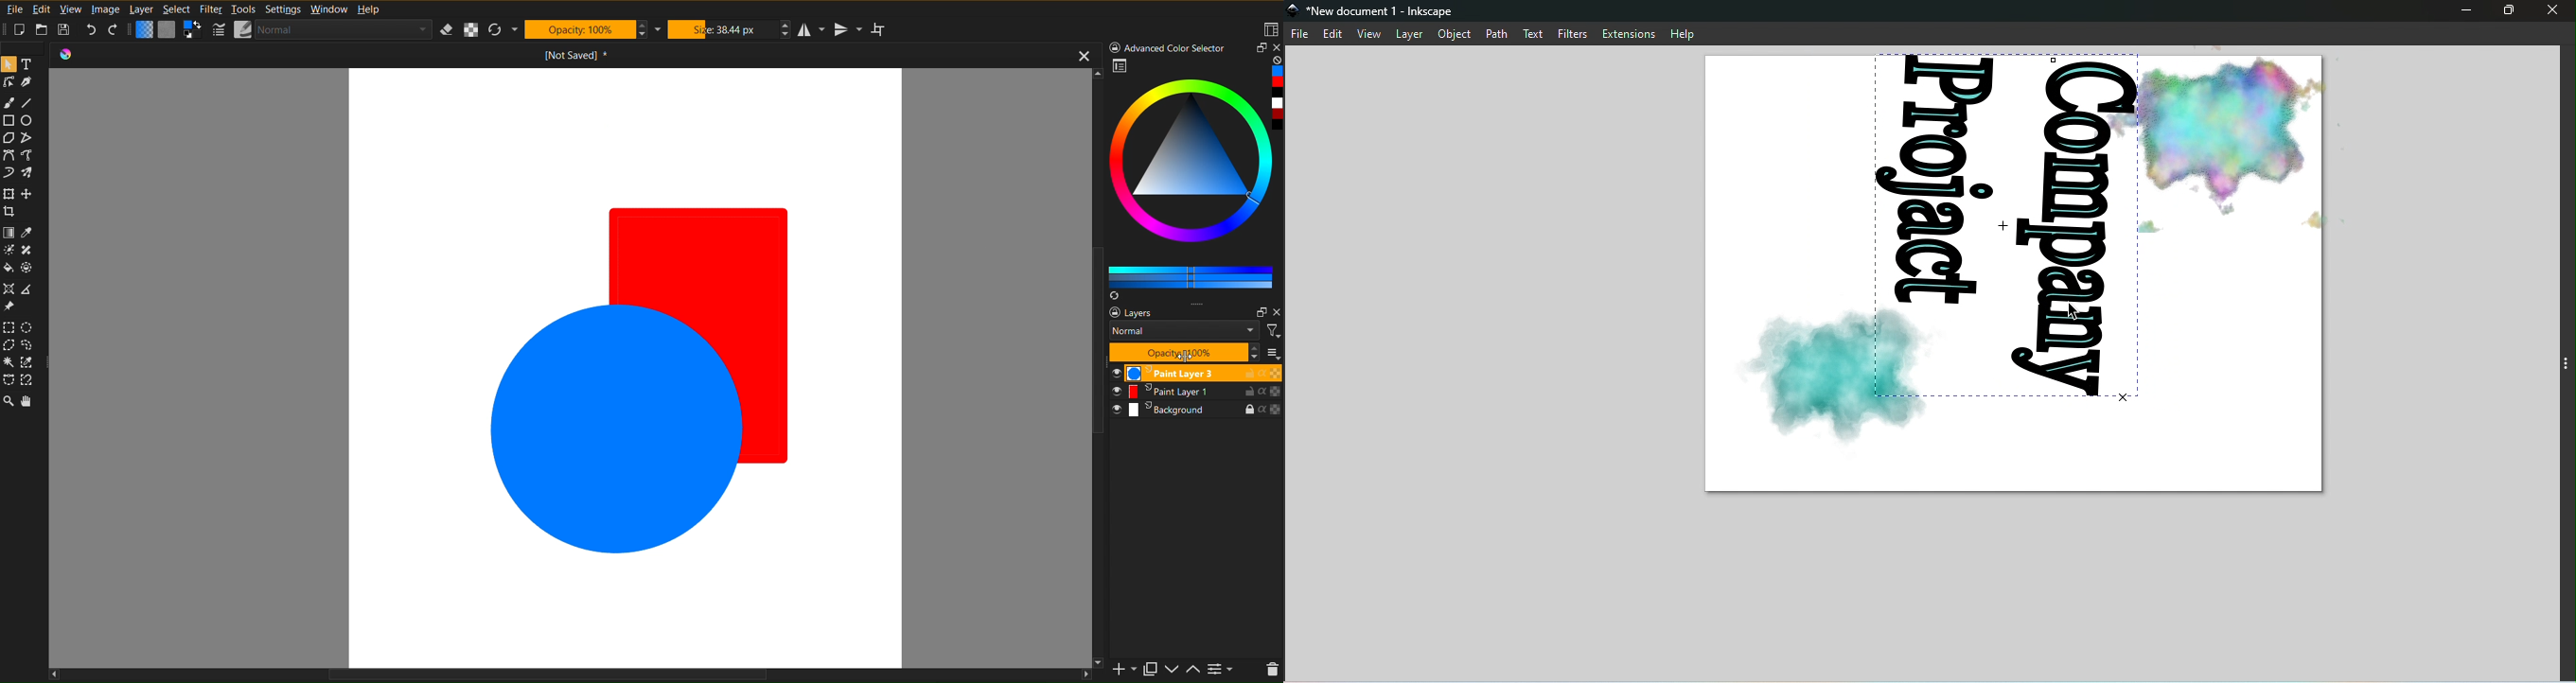 This screenshot has height=700, width=2576. What do you see at coordinates (1196, 672) in the screenshot?
I see `up` at bounding box center [1196, 672].